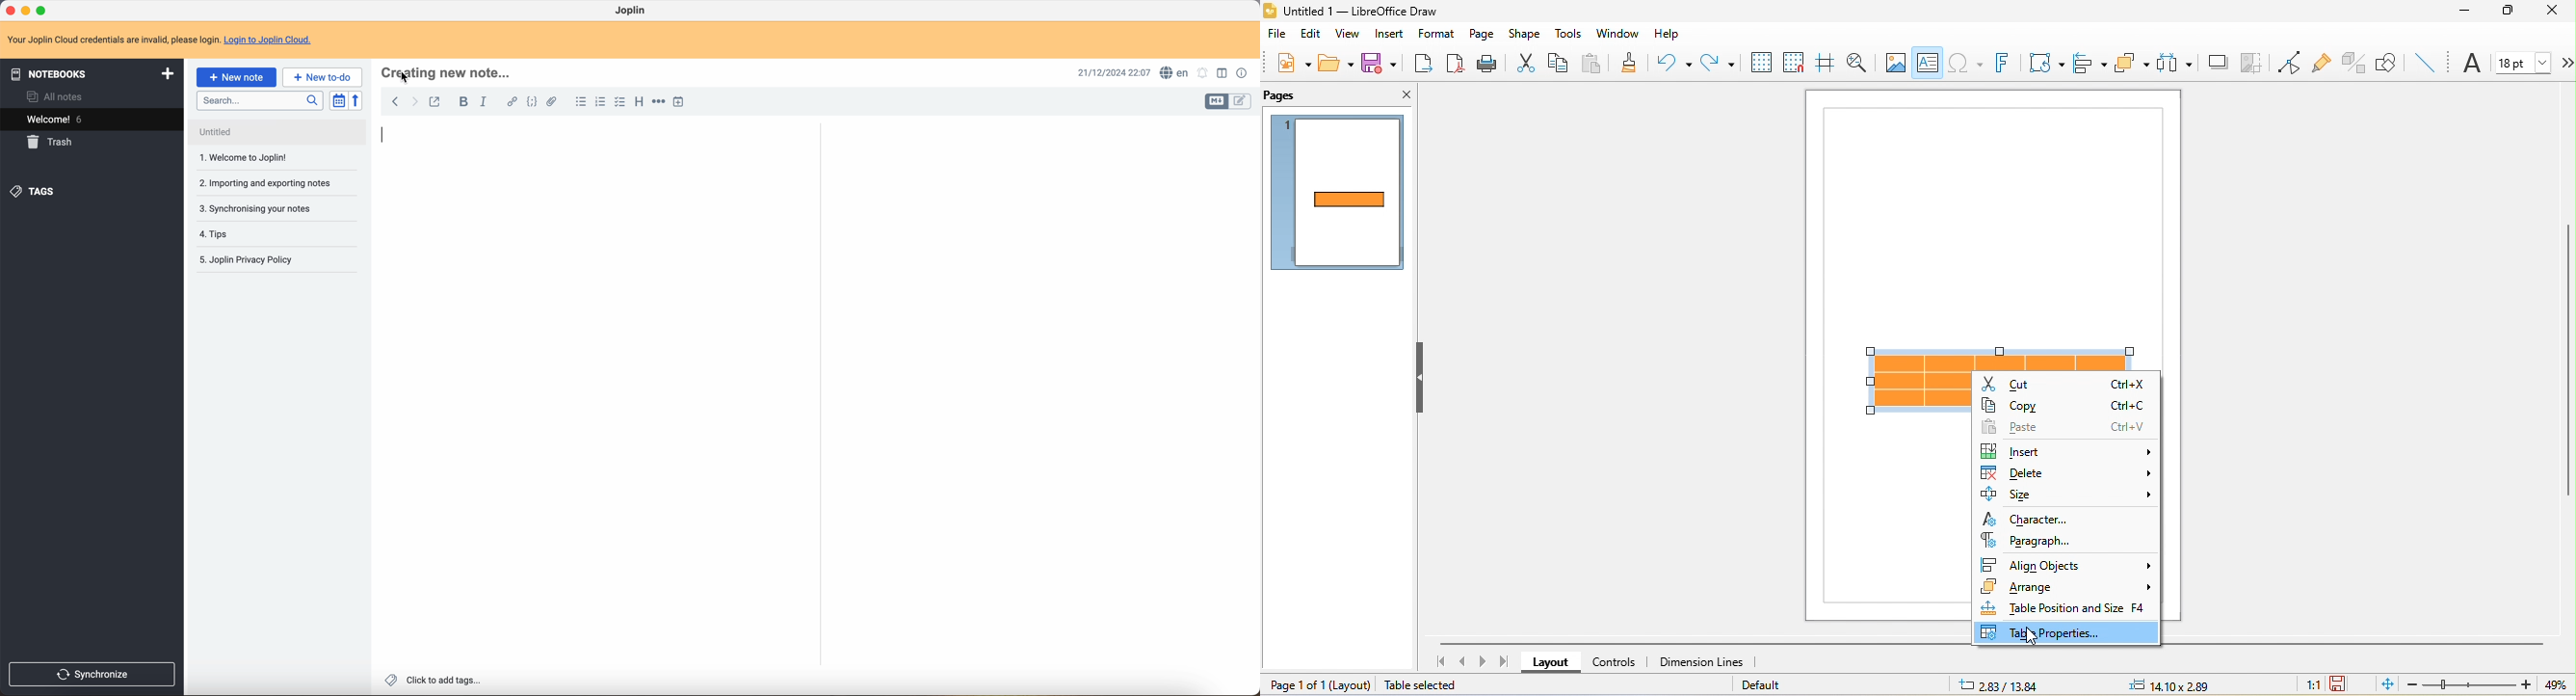 This screenshot has width=2576, height=700. I want to click on date and hour, so click(1111, 72).